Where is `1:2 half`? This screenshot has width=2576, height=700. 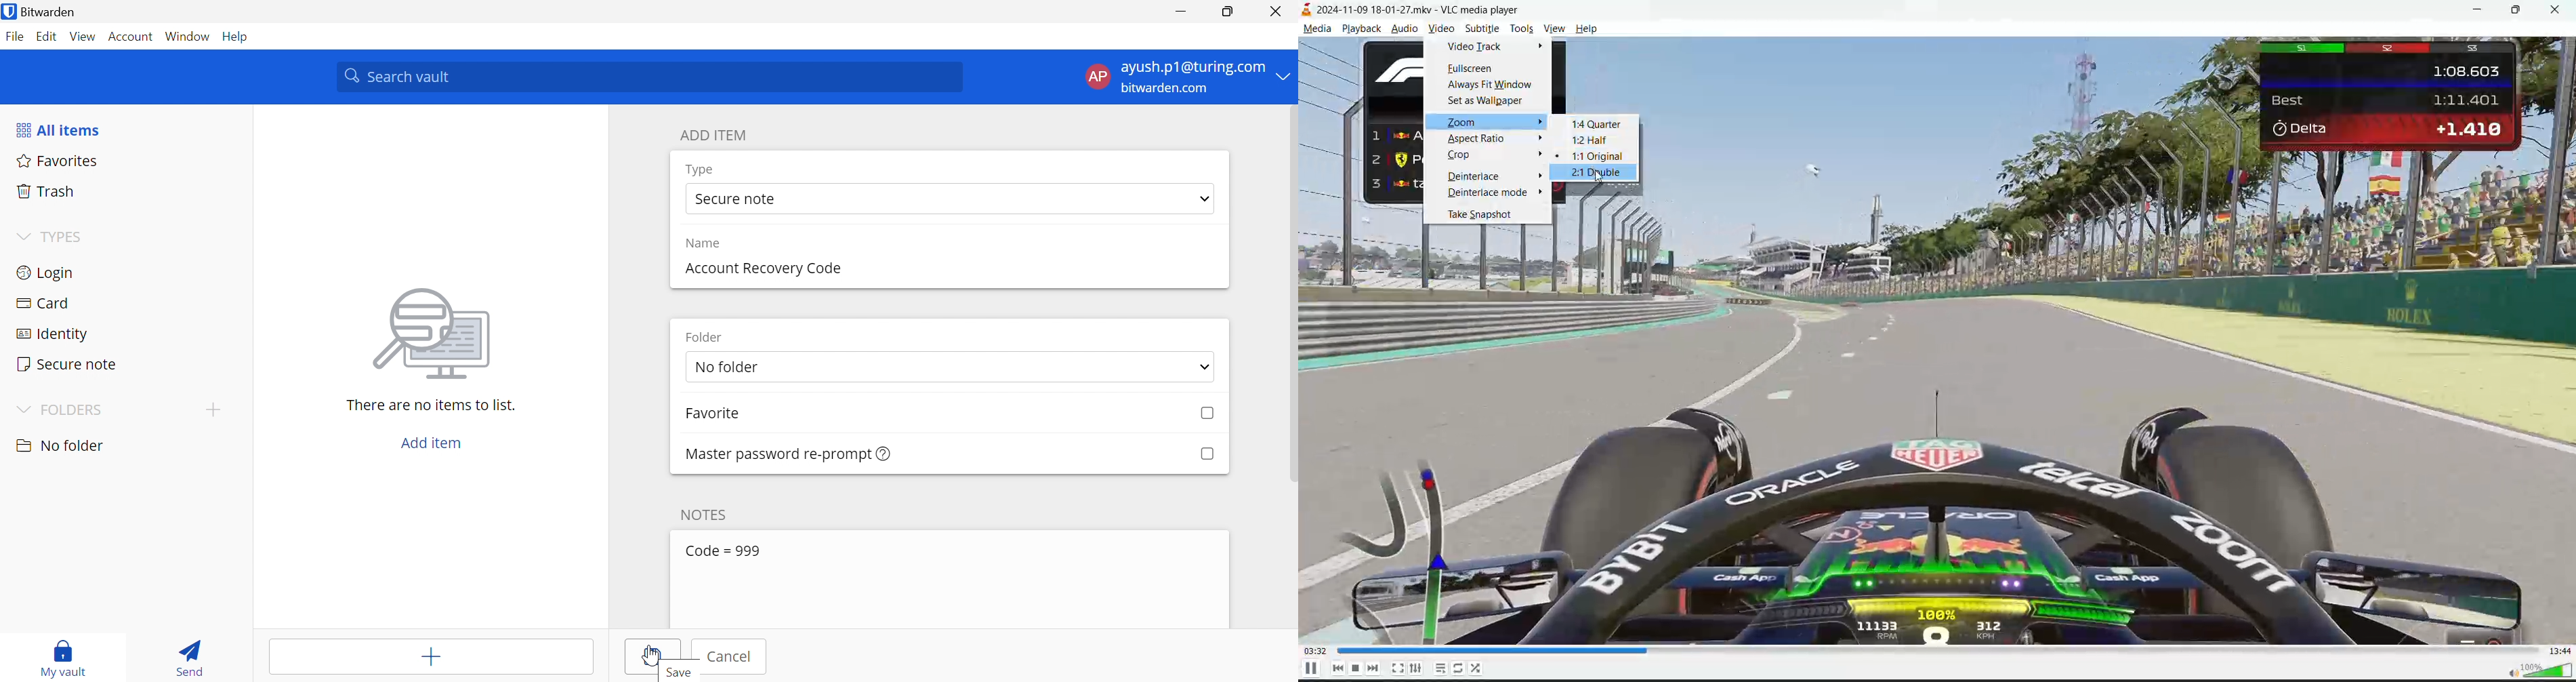
1:2 half is located at coordinates (1586, 140).